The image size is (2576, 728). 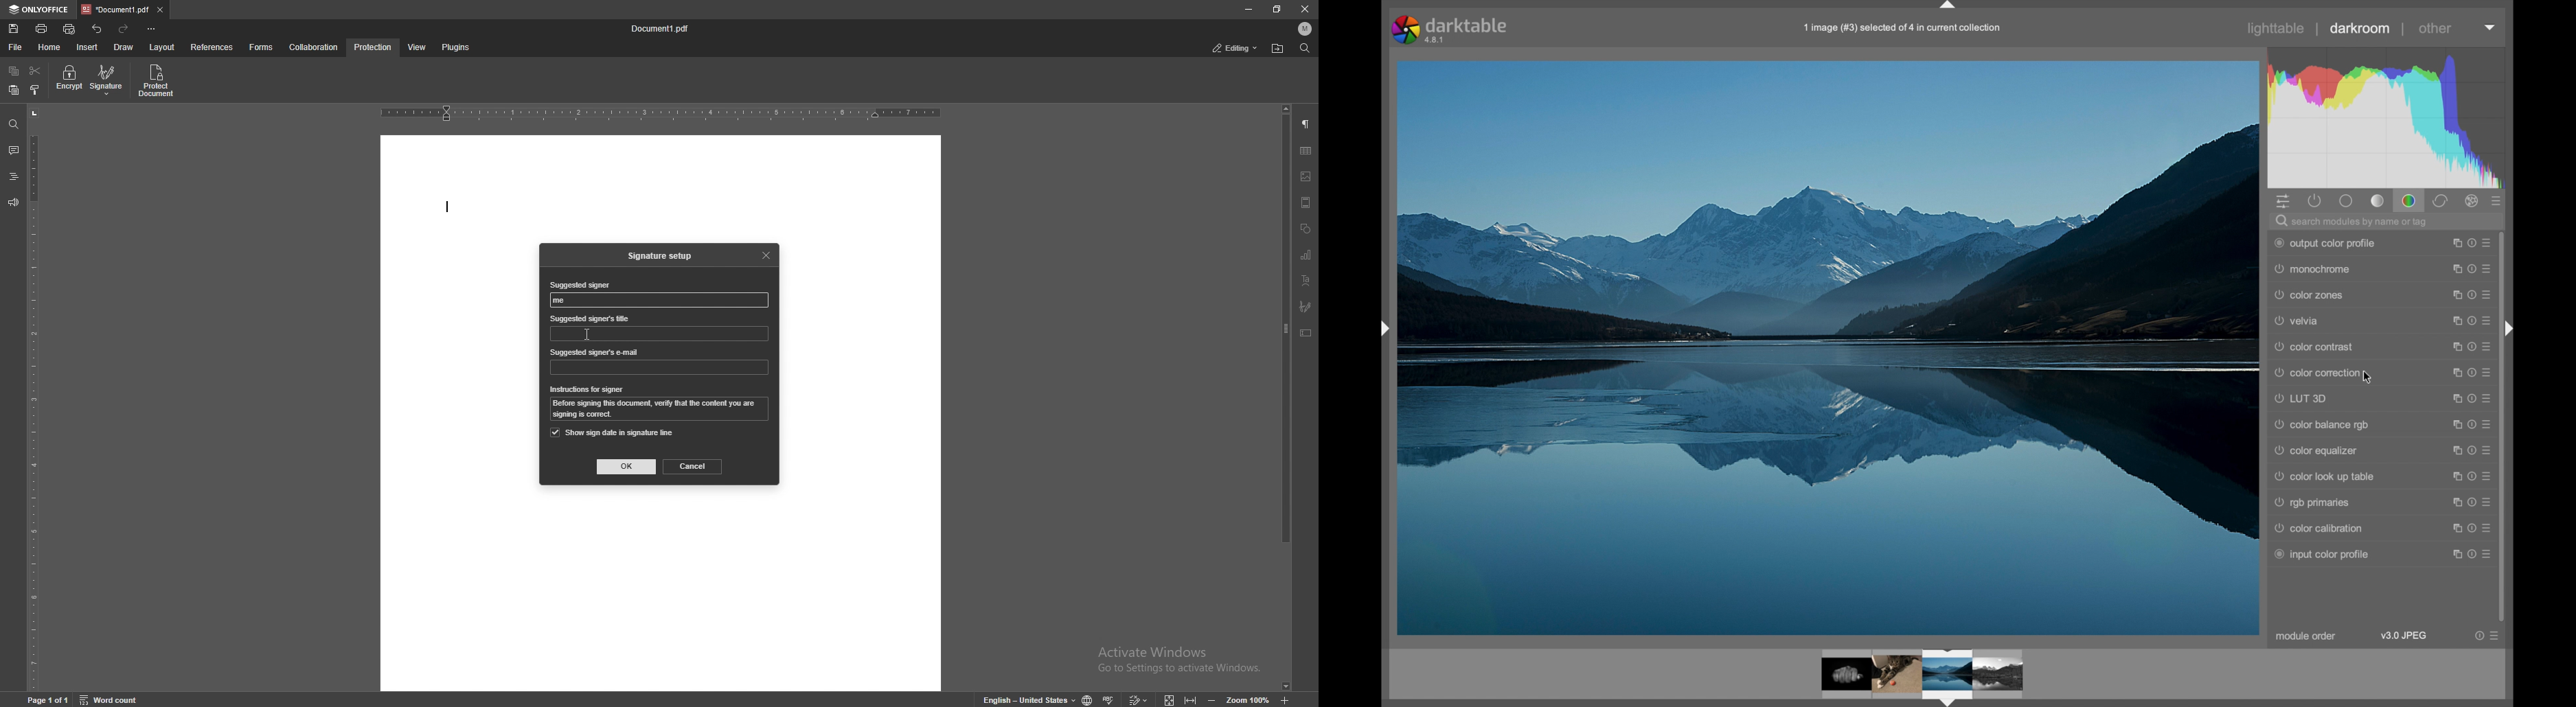 What do you see at coordinates (2313, 502) in the screenshot?
I see `rgb primaries` at bounding box center [2313, 502].